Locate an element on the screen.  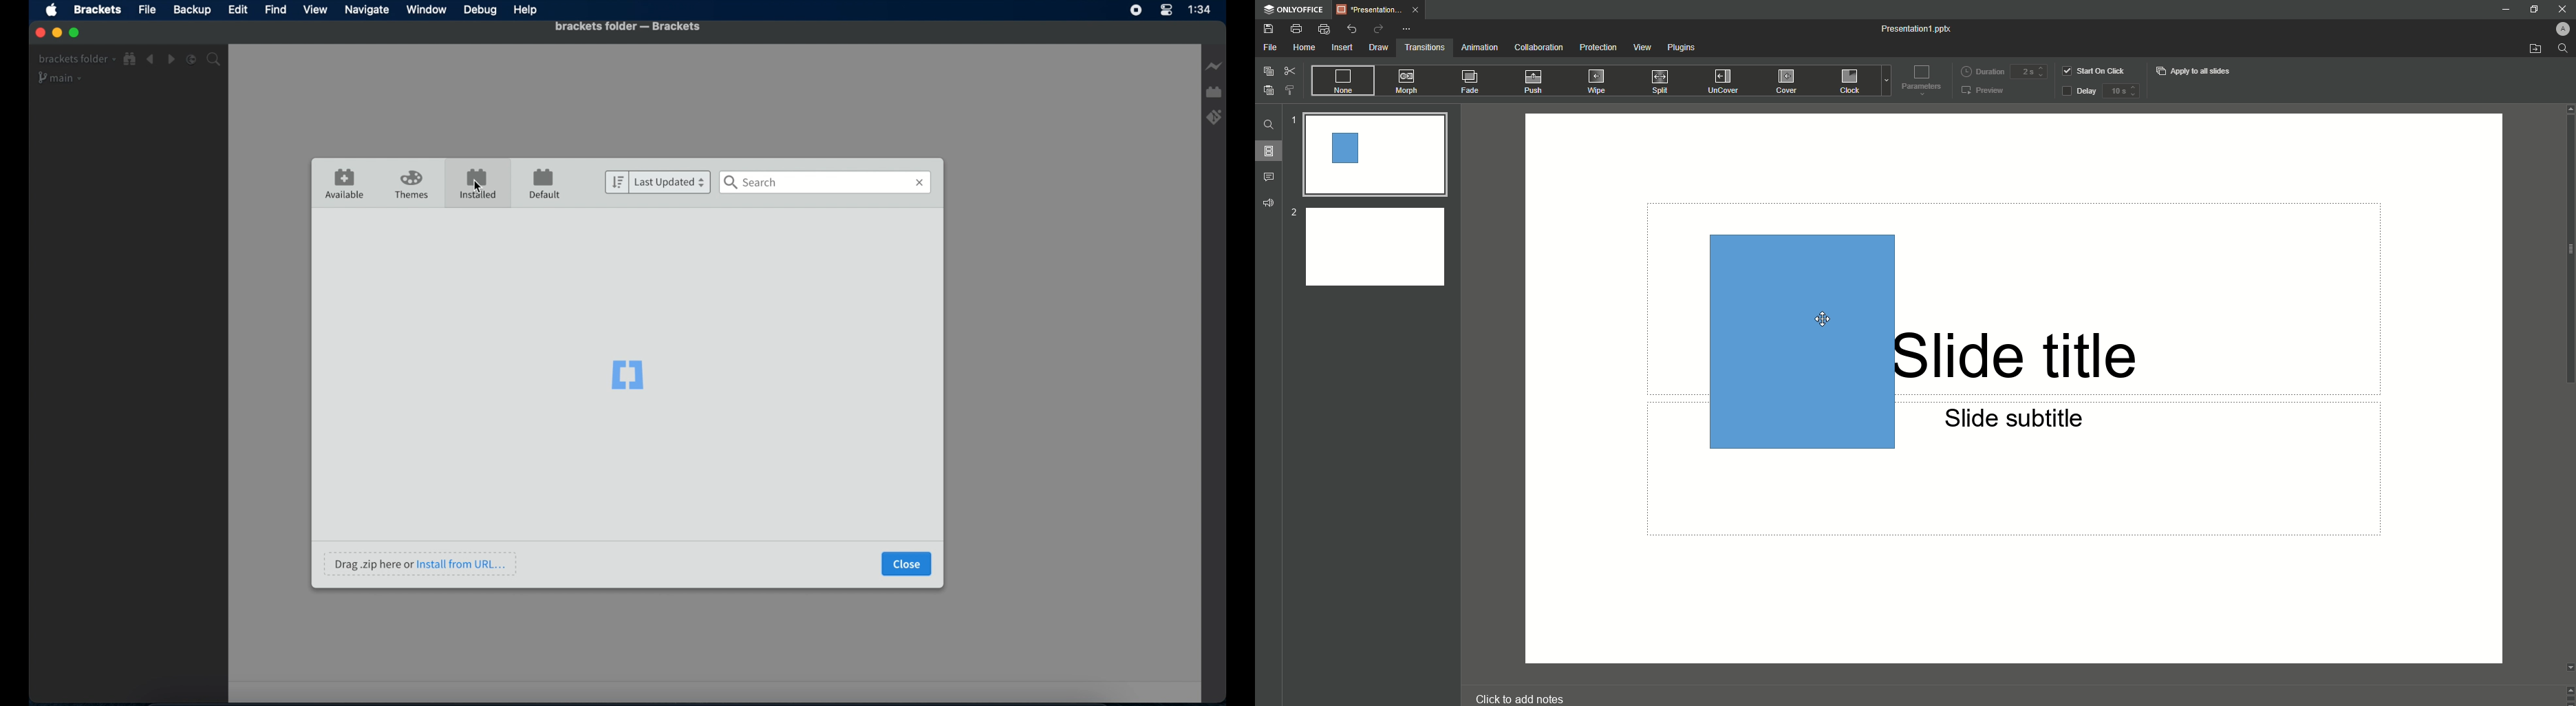
Backup is located at coordinates (192, 10).